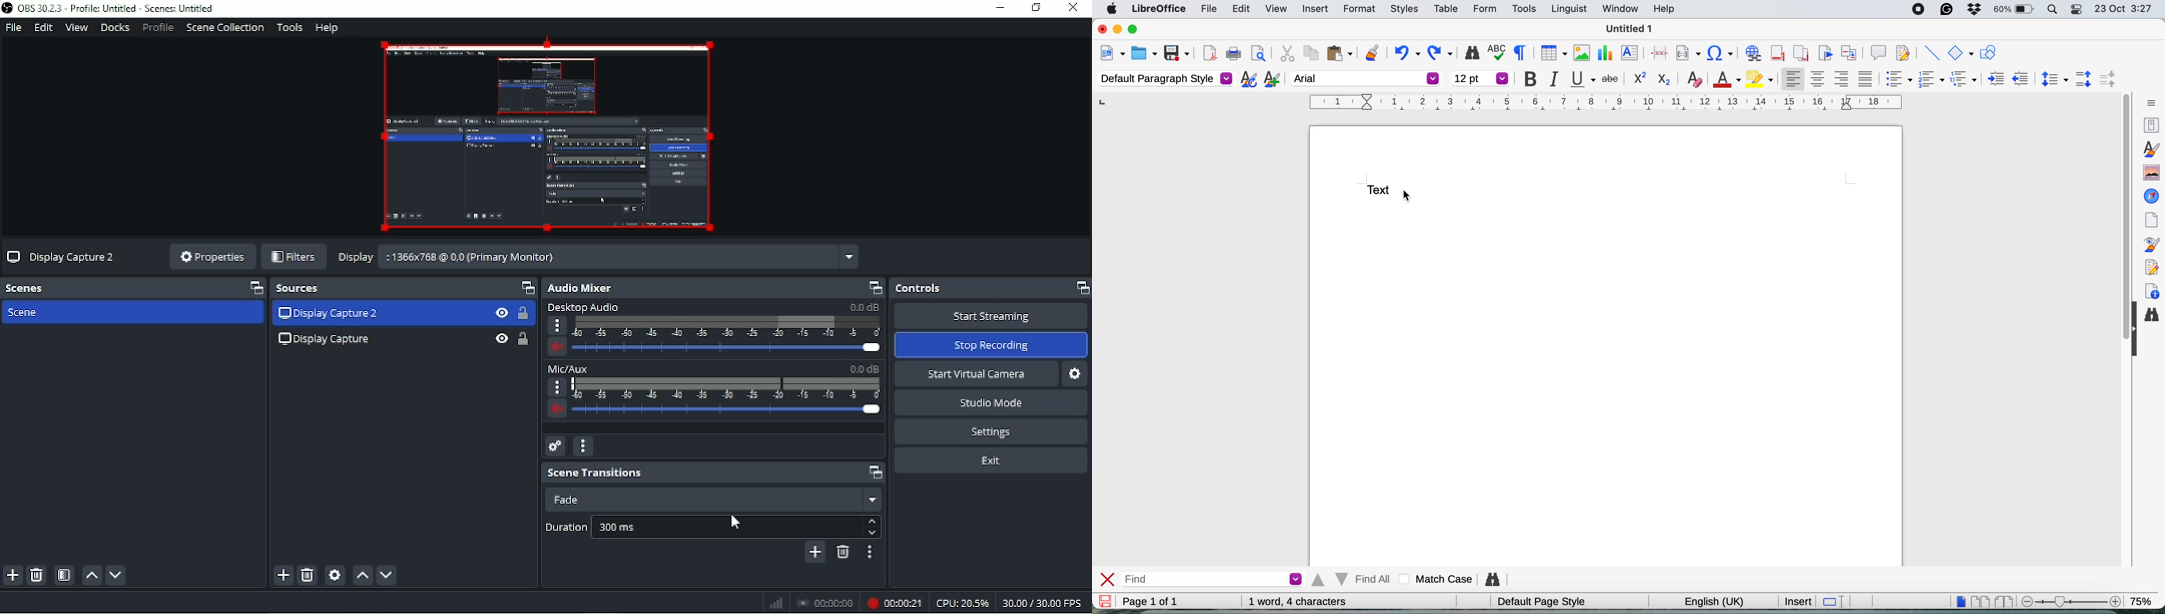 The height and width of the screenshot is (616, 2184). What do you see at coordinates (362, 575) in the screenshot?
I see `Move source(s) up` at bounding box center [362, 575].